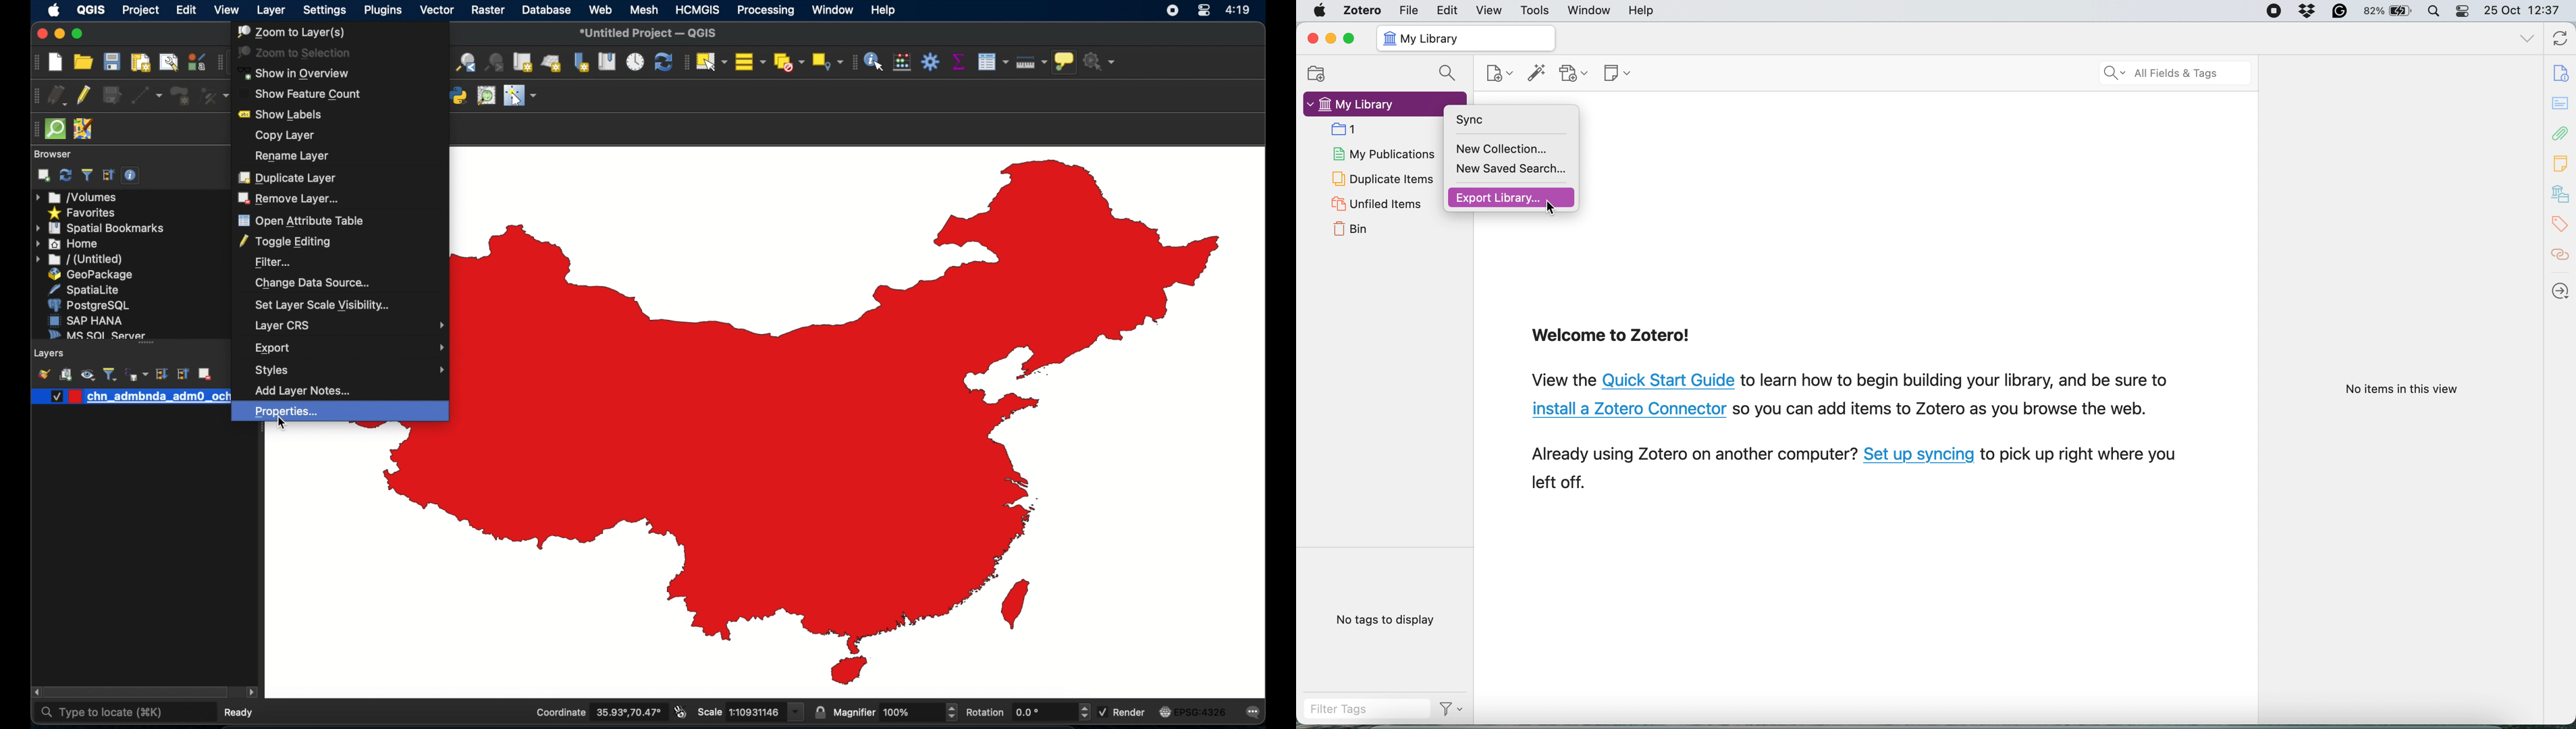  I want to click on properties, so click(342, 412).